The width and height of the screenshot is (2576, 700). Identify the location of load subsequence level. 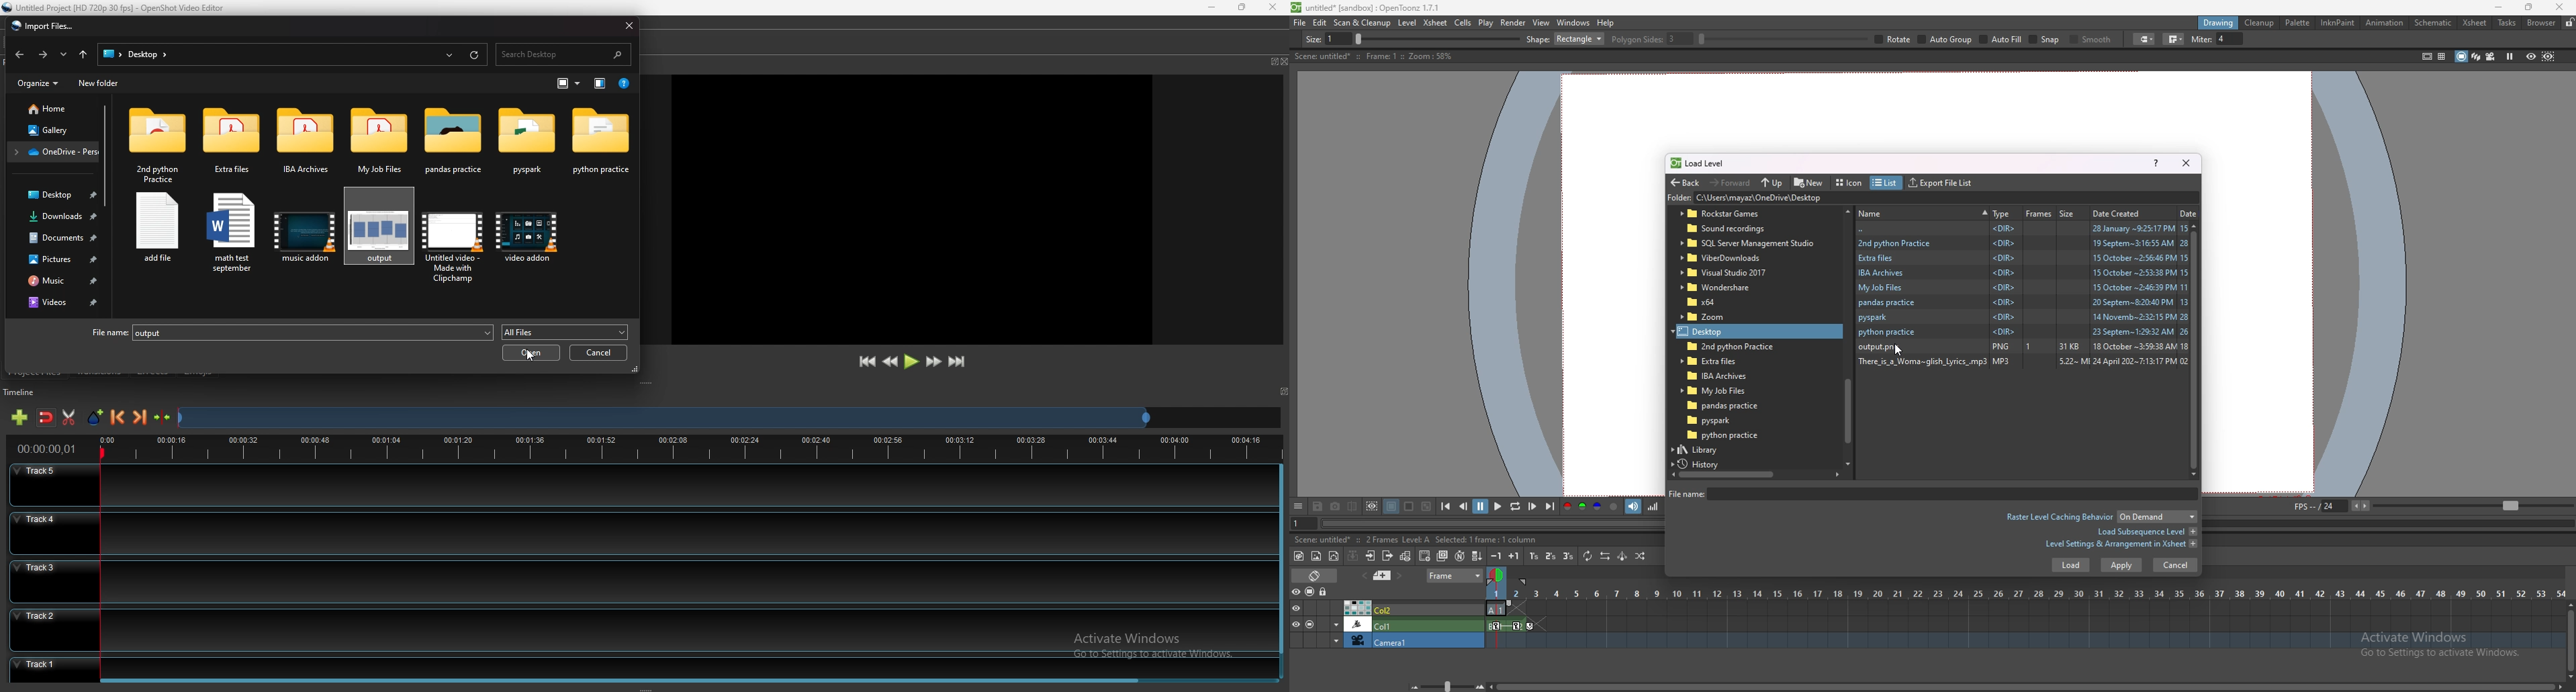
(2147, 532).